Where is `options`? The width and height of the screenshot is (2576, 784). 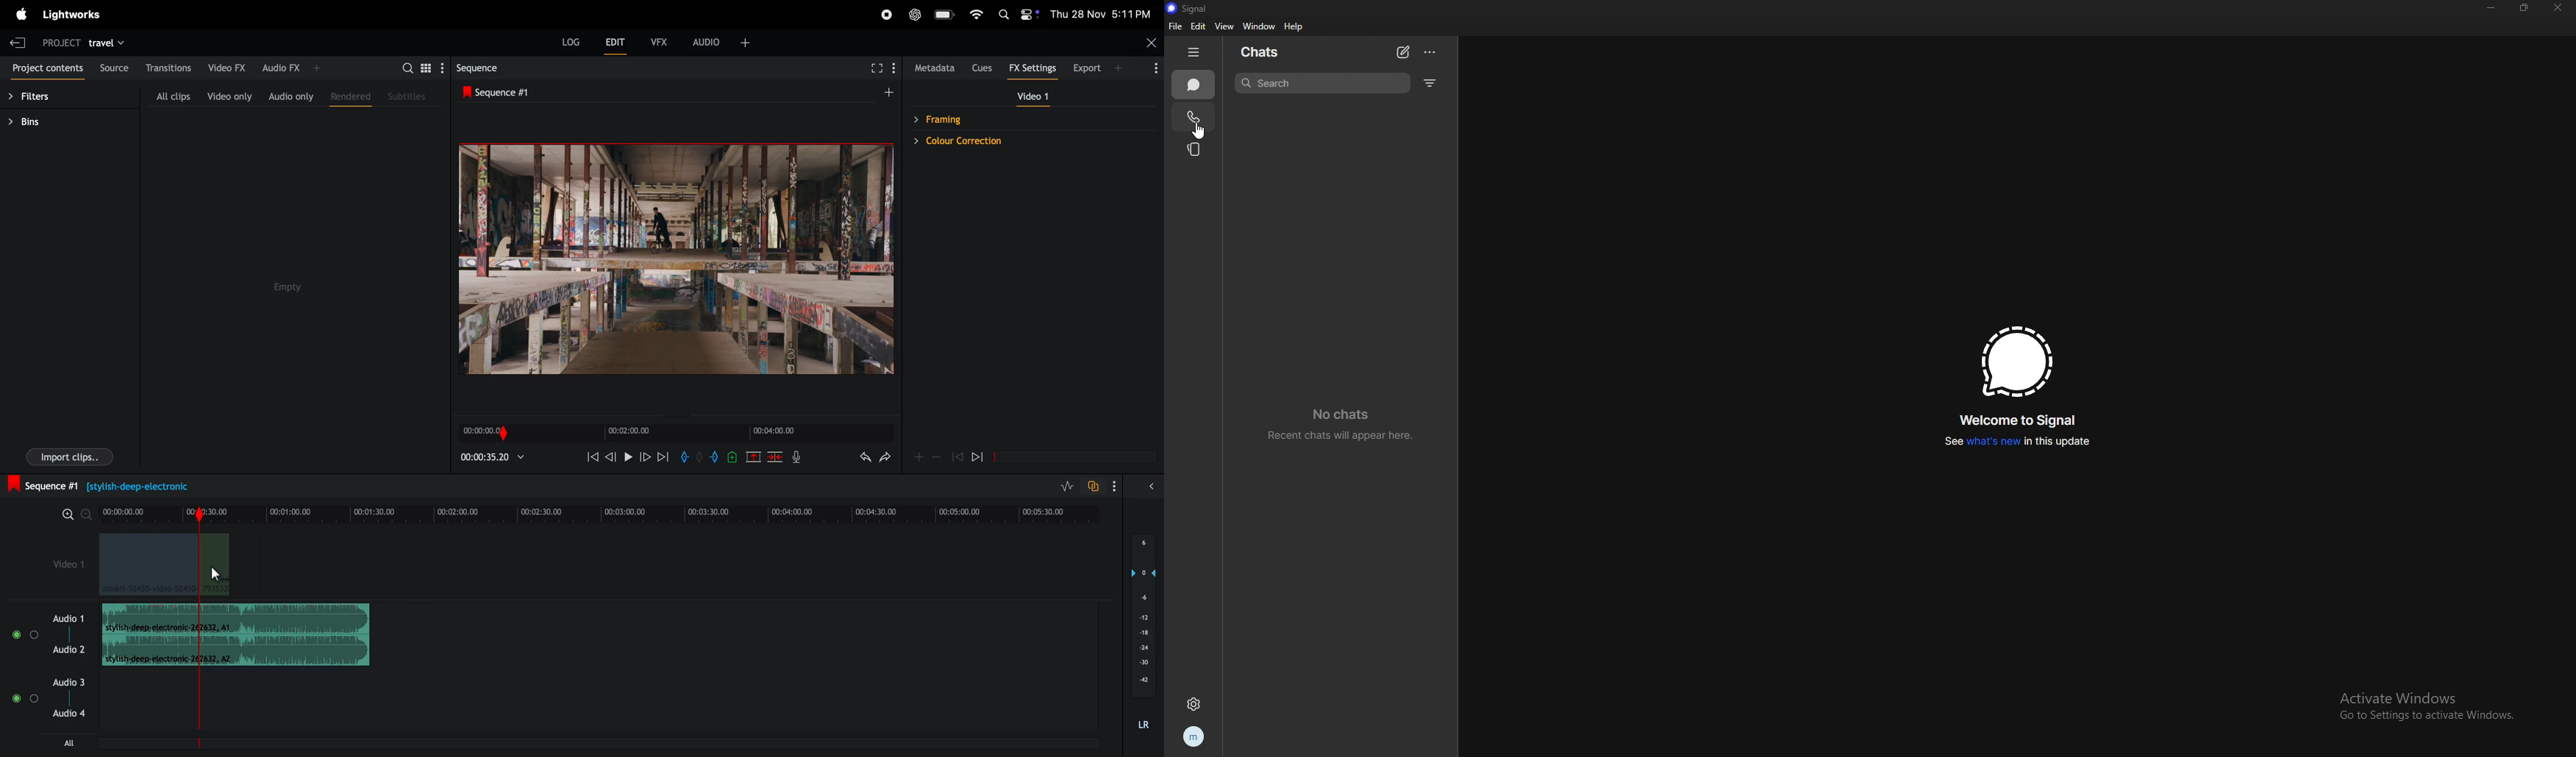
options is located at coordinates (1431, 52).